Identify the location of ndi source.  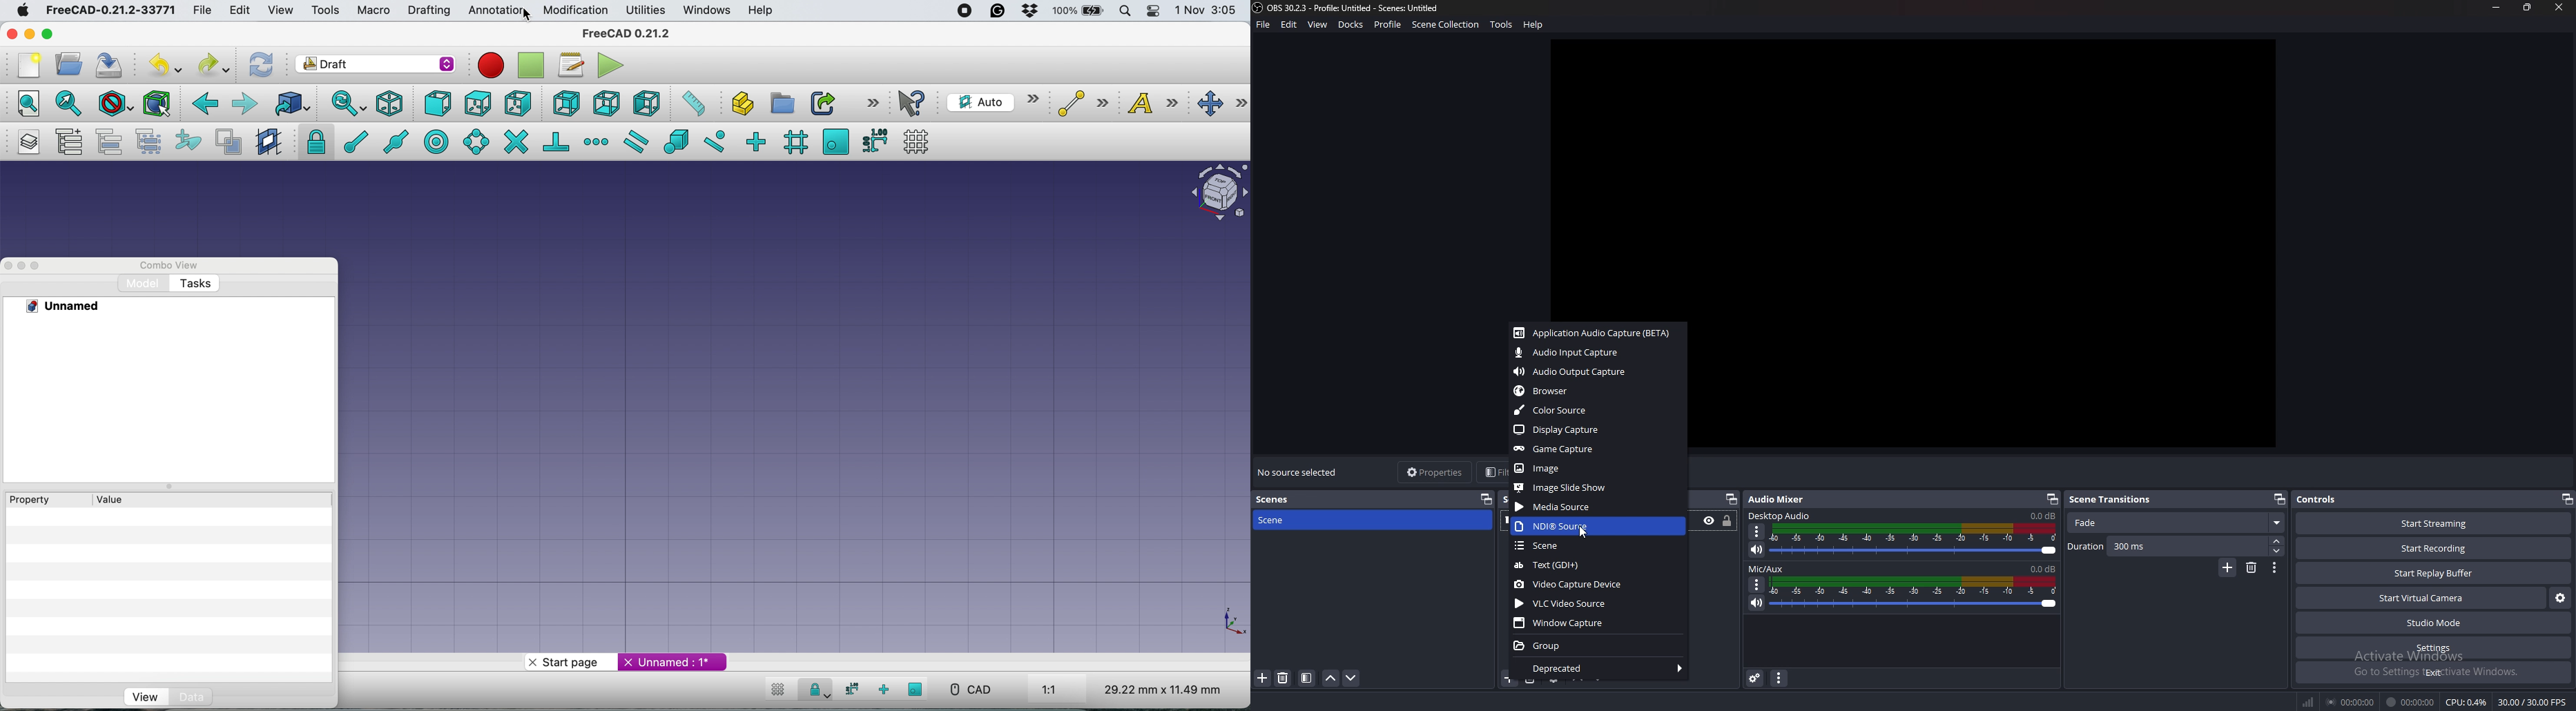
(1597, 526).